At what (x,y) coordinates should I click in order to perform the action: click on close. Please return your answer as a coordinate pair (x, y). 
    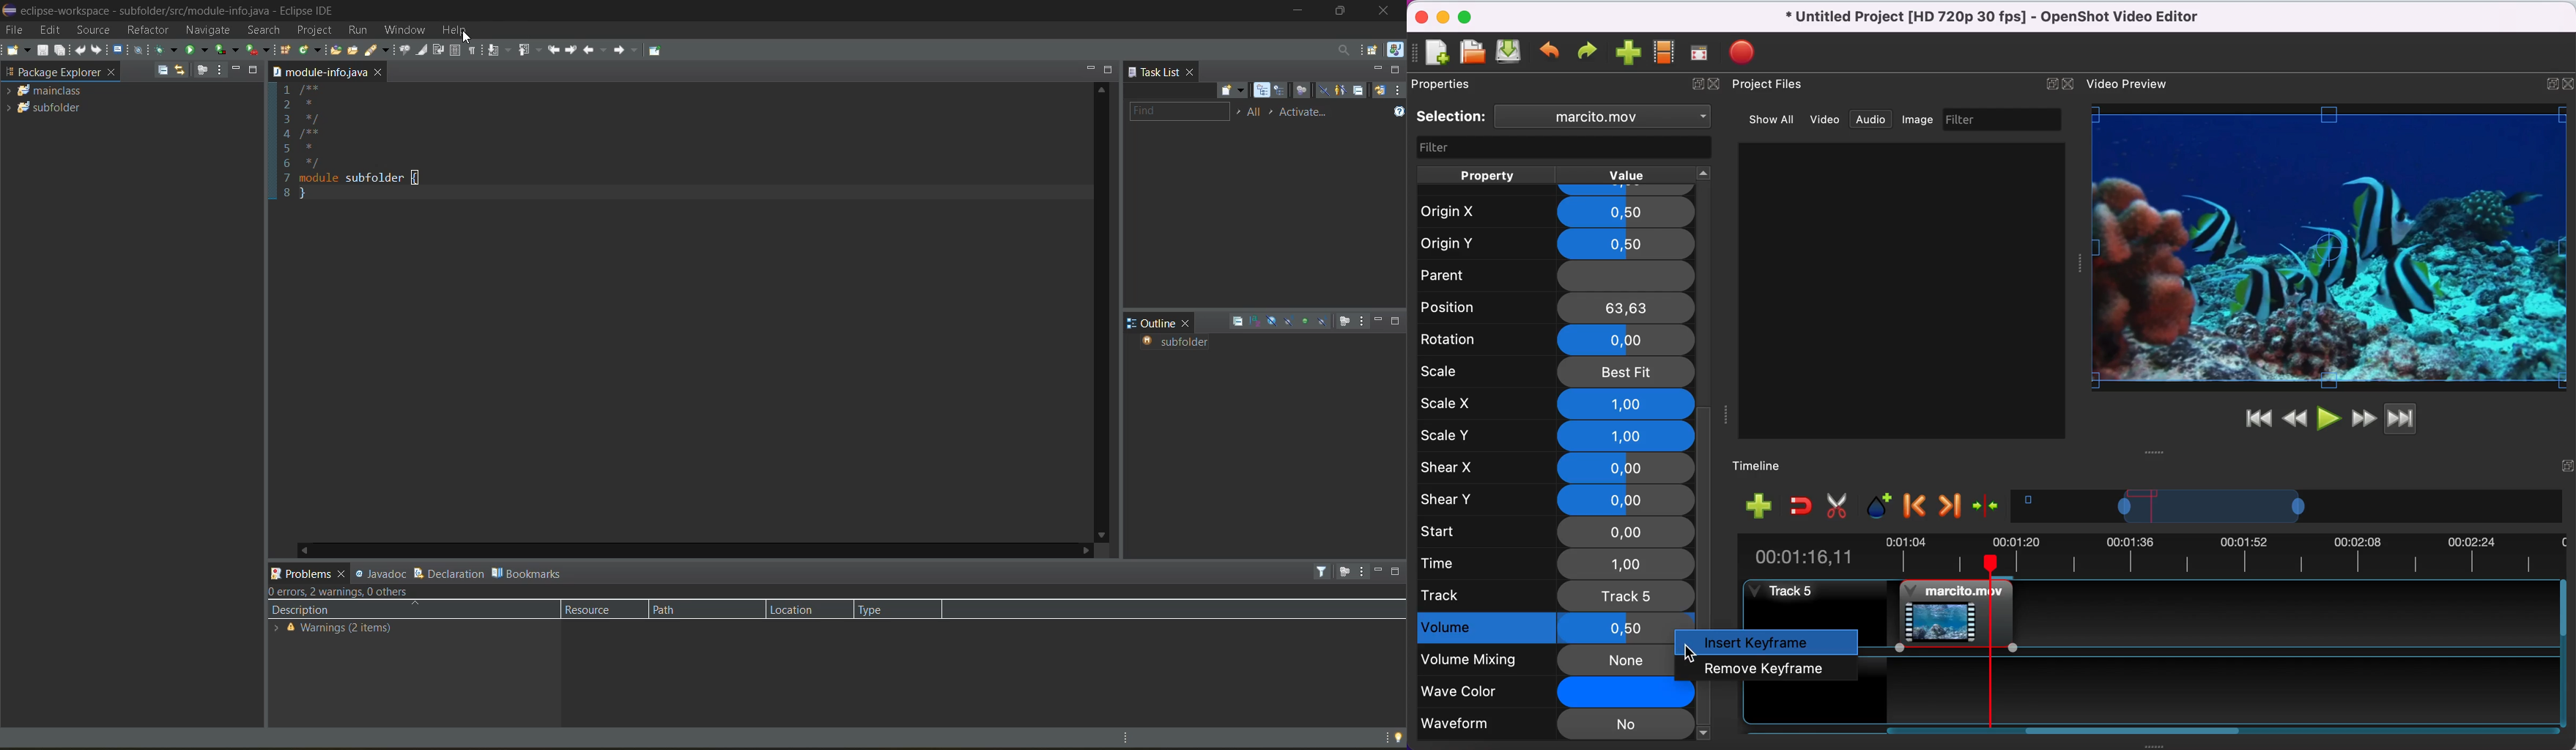
    Looking at the image, I should click on (345, 575).